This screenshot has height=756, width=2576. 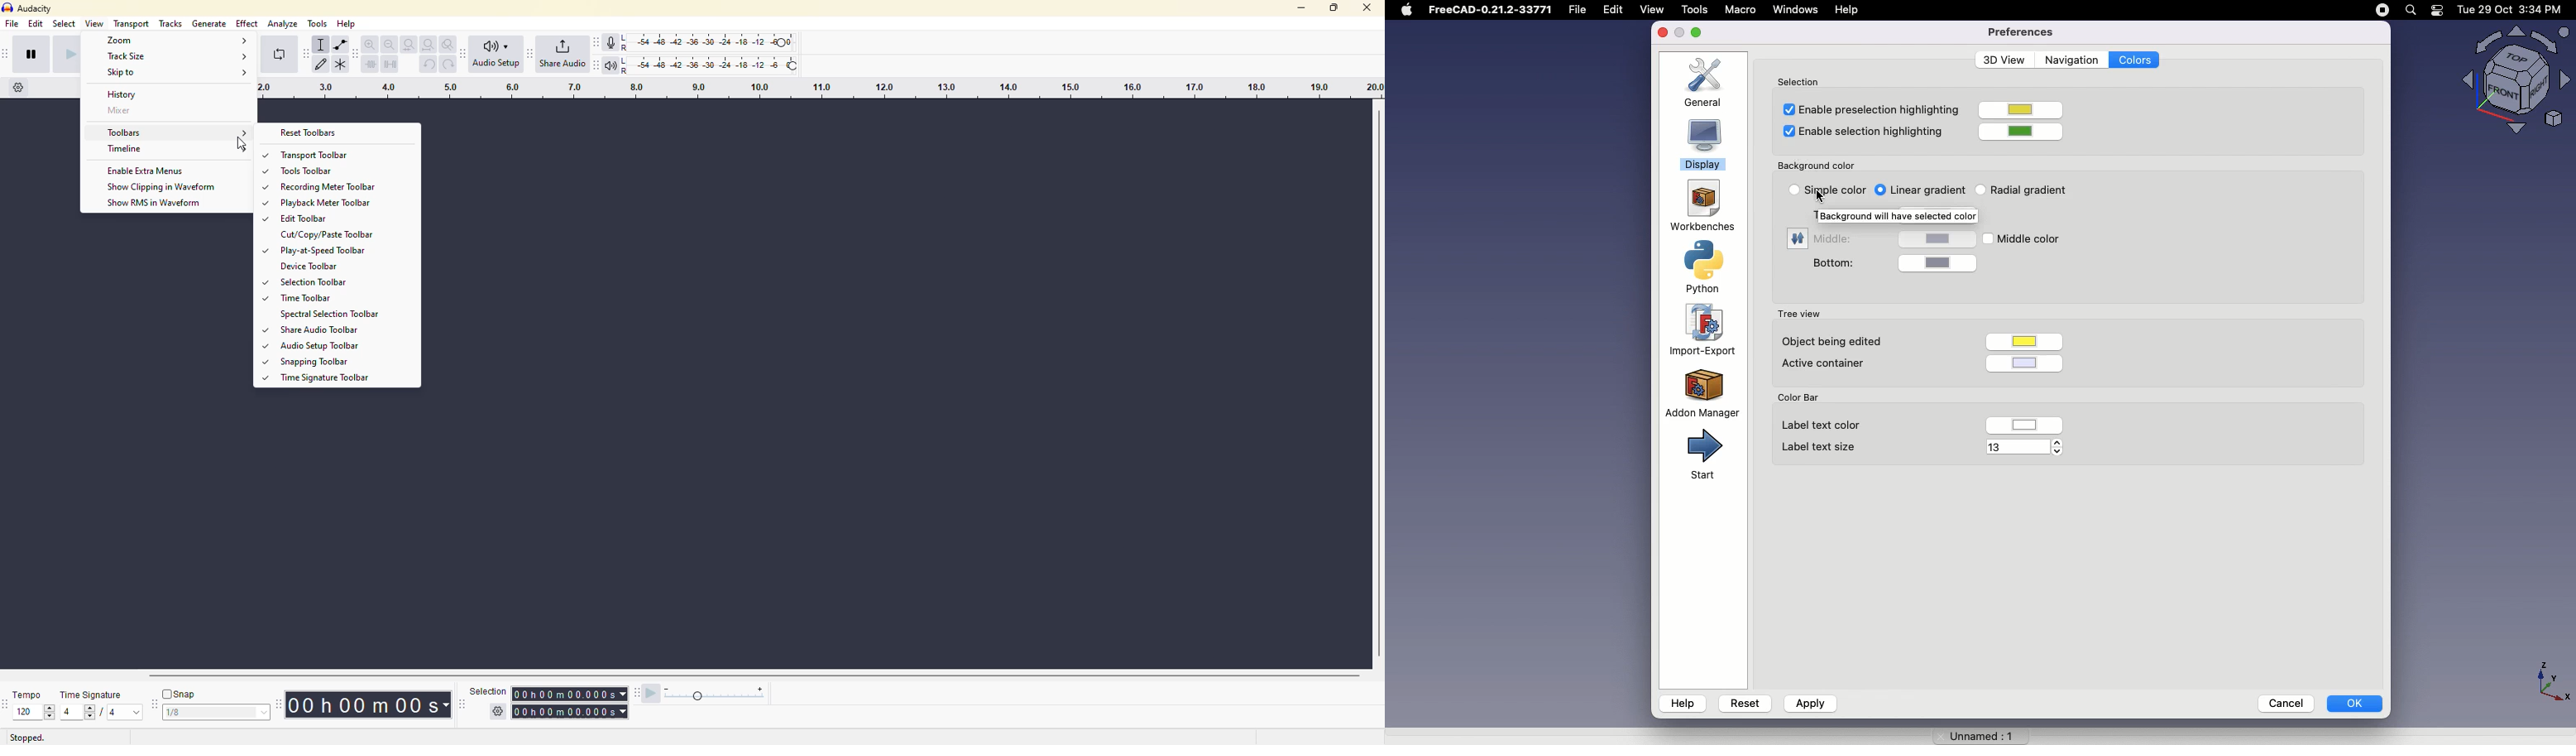 I want to click on pause, so click(x=32, y=53).